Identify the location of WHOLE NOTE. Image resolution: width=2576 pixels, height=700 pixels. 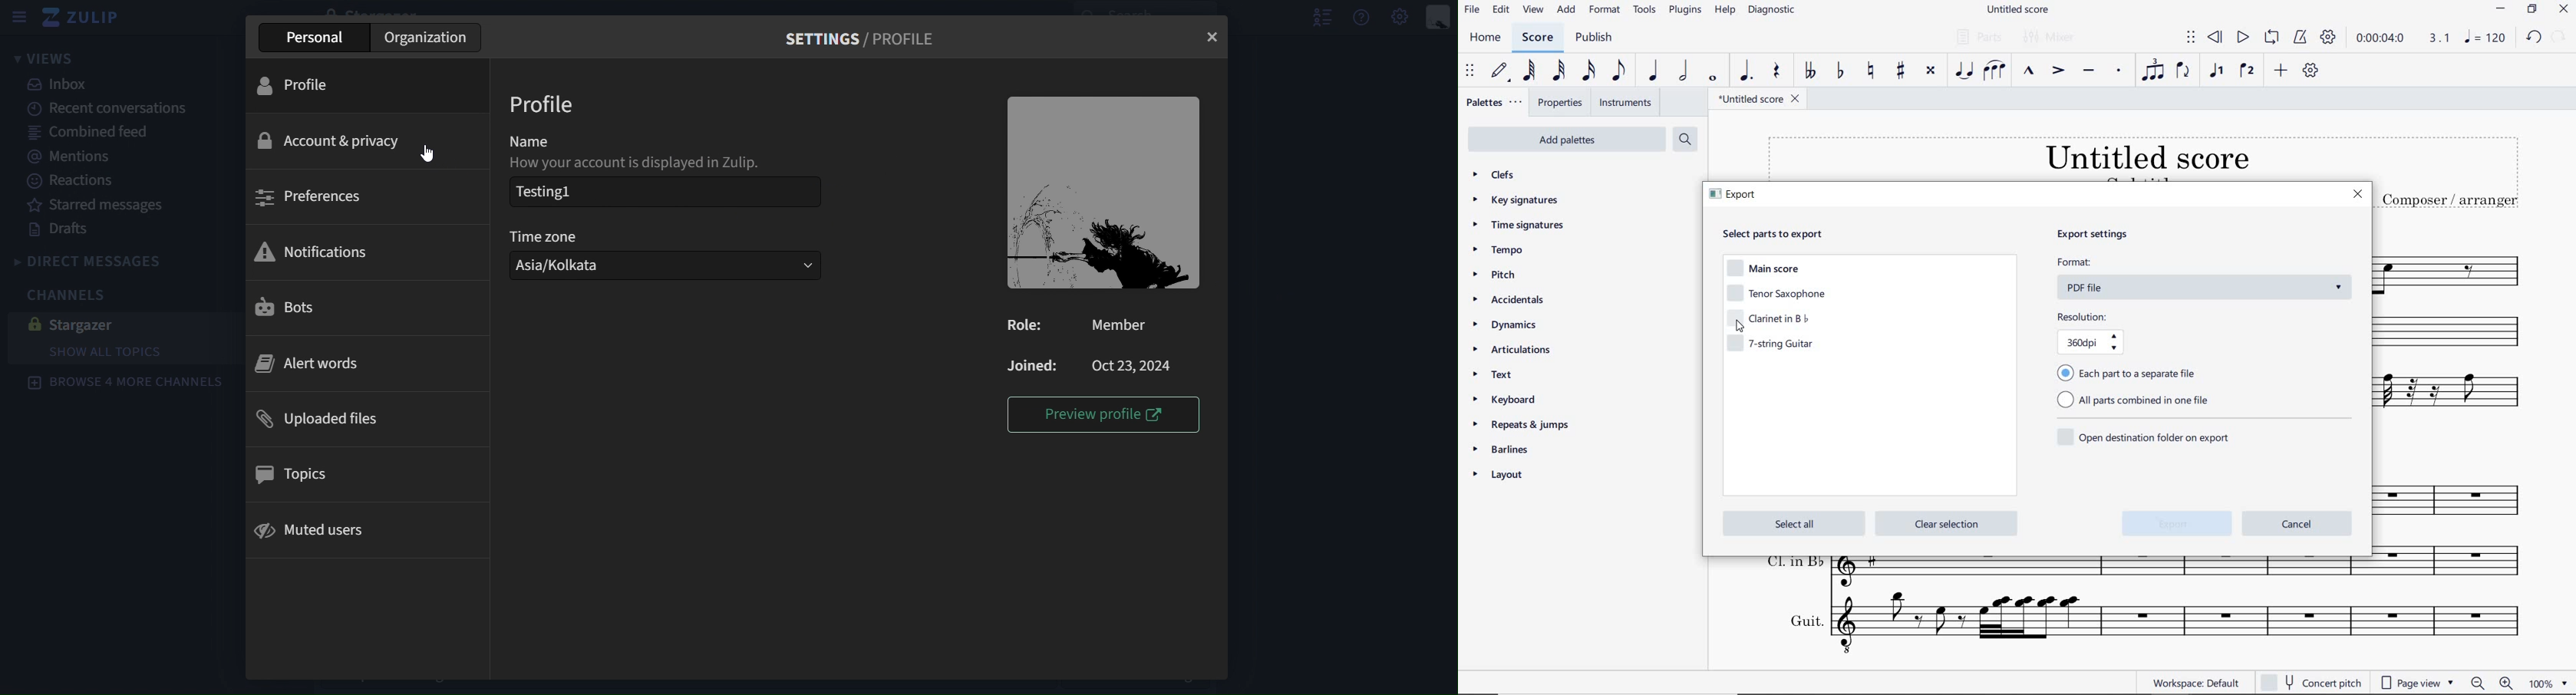
(1712, 79).